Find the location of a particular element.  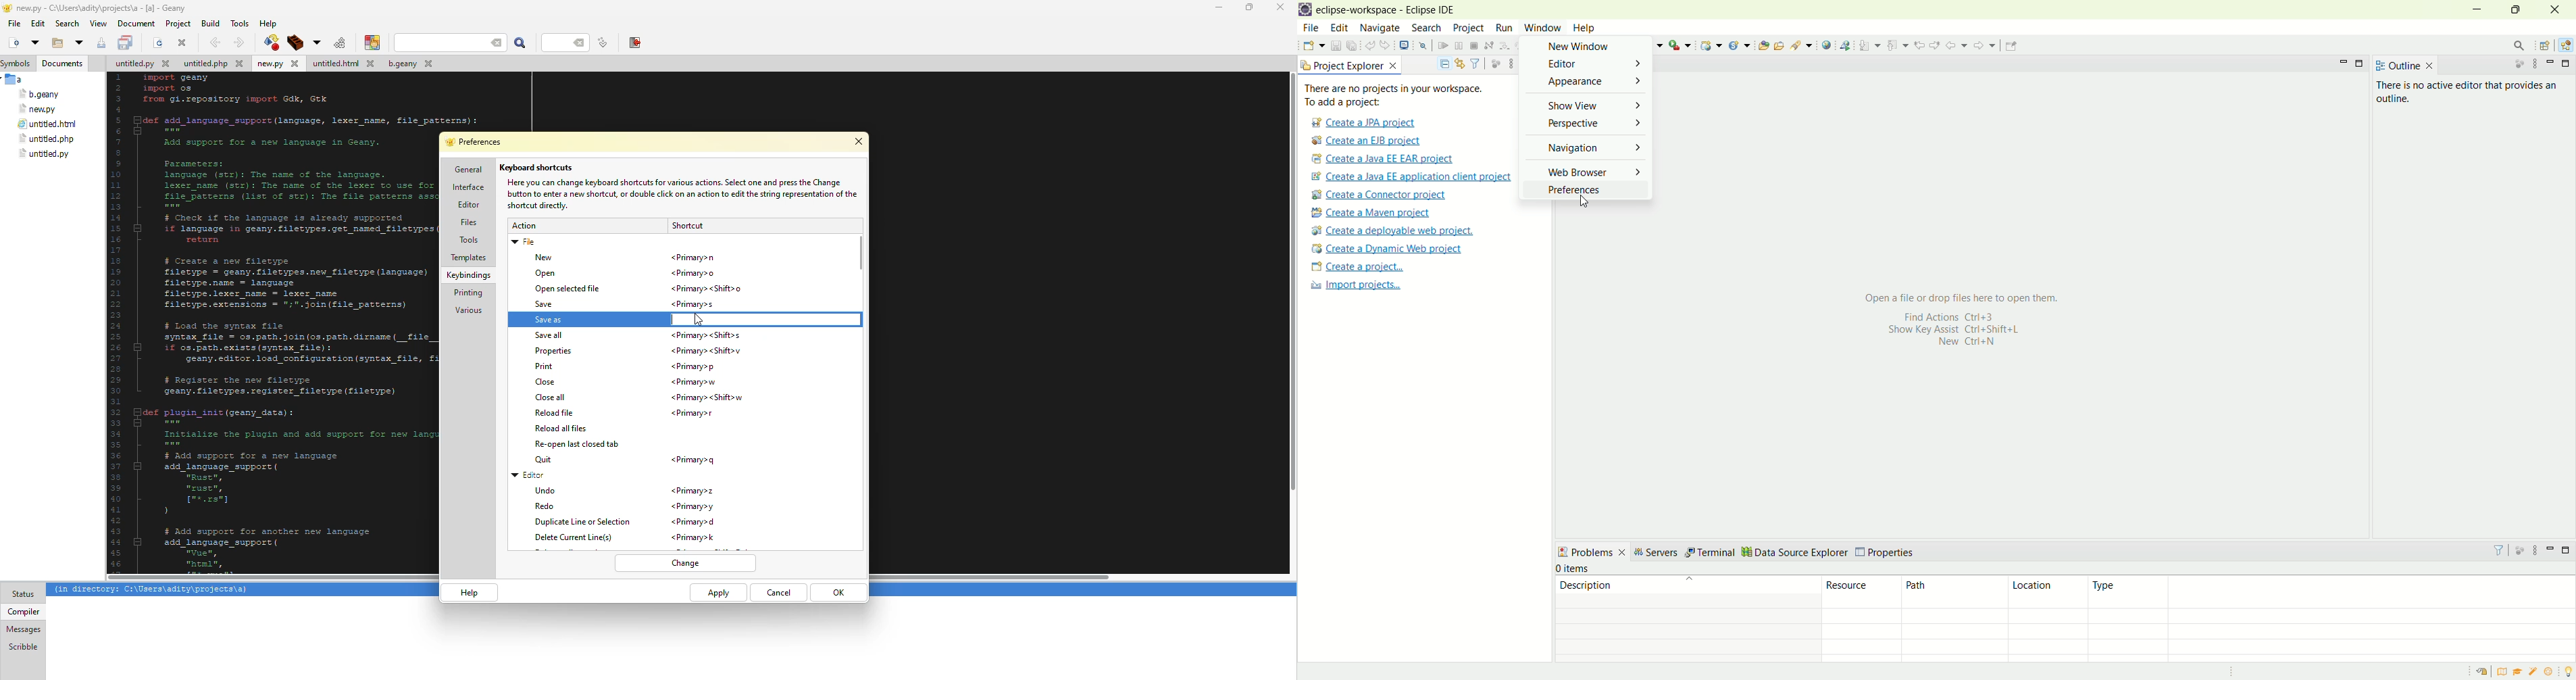

symbols is located at coordinates (19, 64).